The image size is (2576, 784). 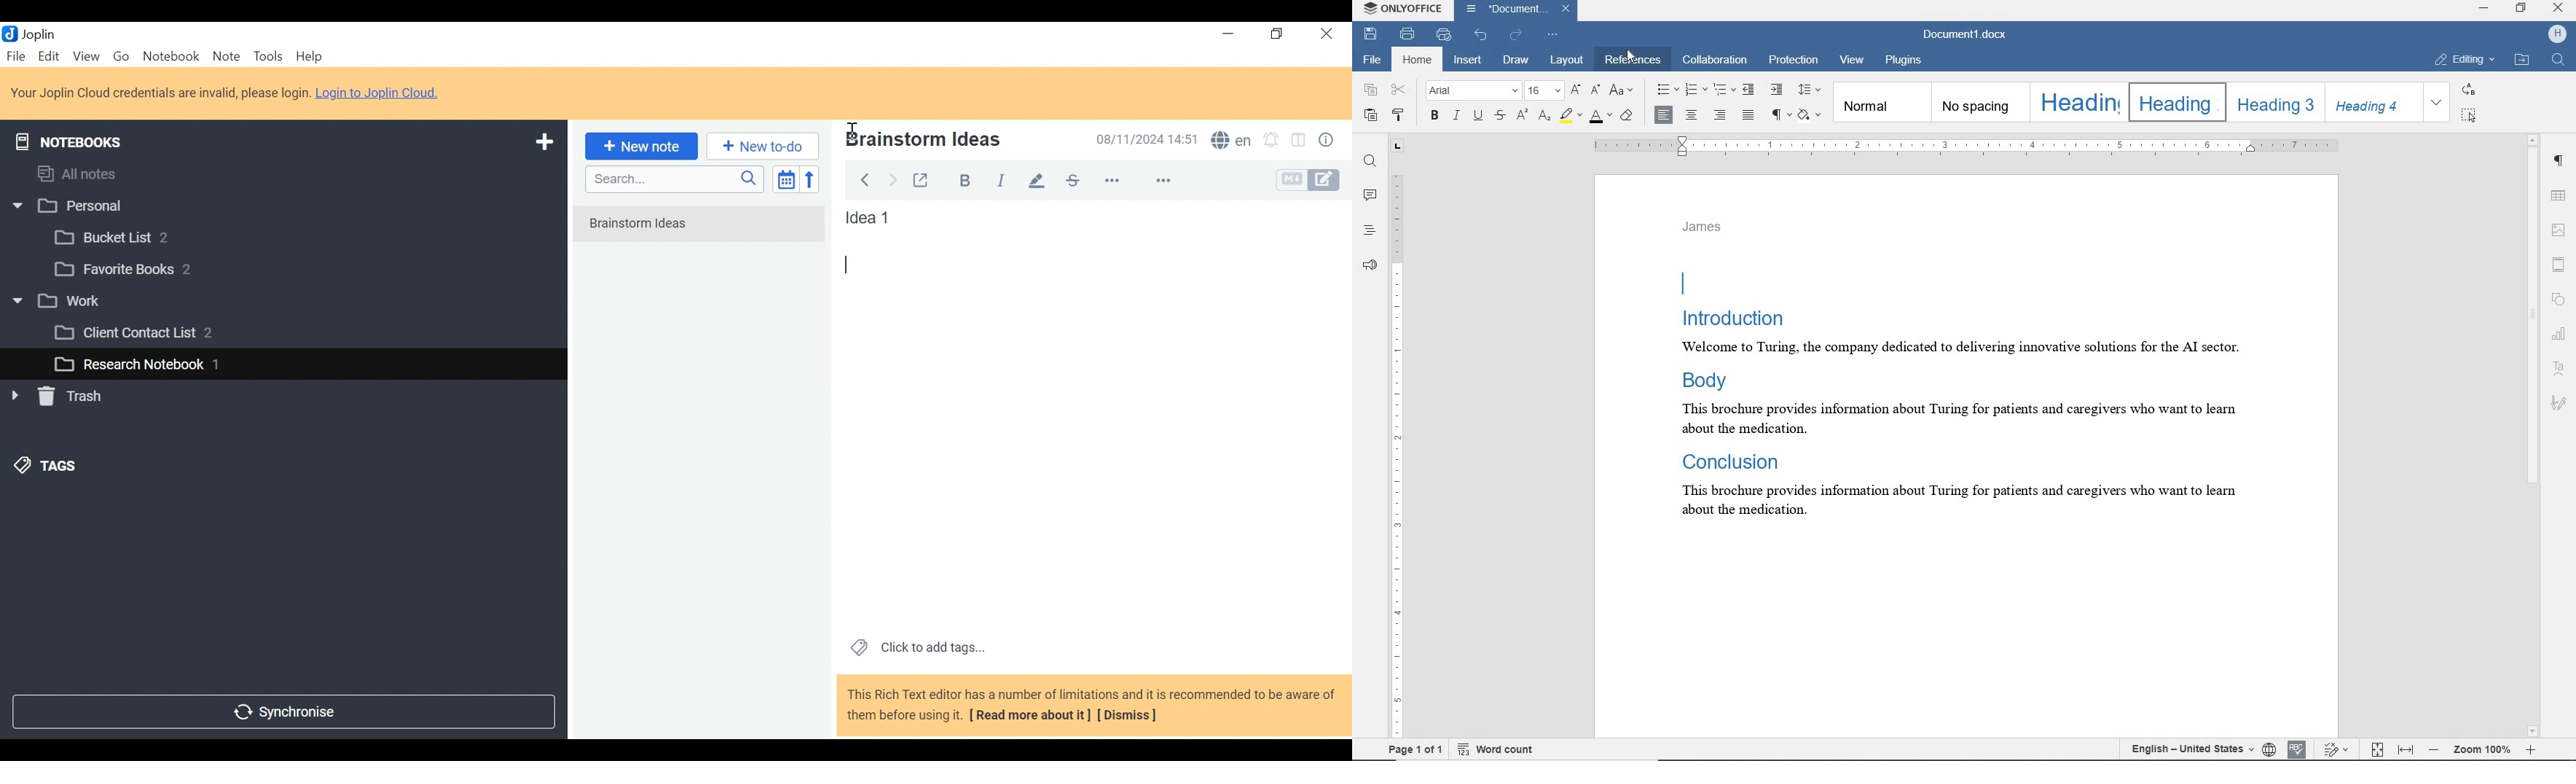 What do you see at coordinates (2175, 102) in the screenshot?
I see `heading 2` at bounding box center [2175, 102].